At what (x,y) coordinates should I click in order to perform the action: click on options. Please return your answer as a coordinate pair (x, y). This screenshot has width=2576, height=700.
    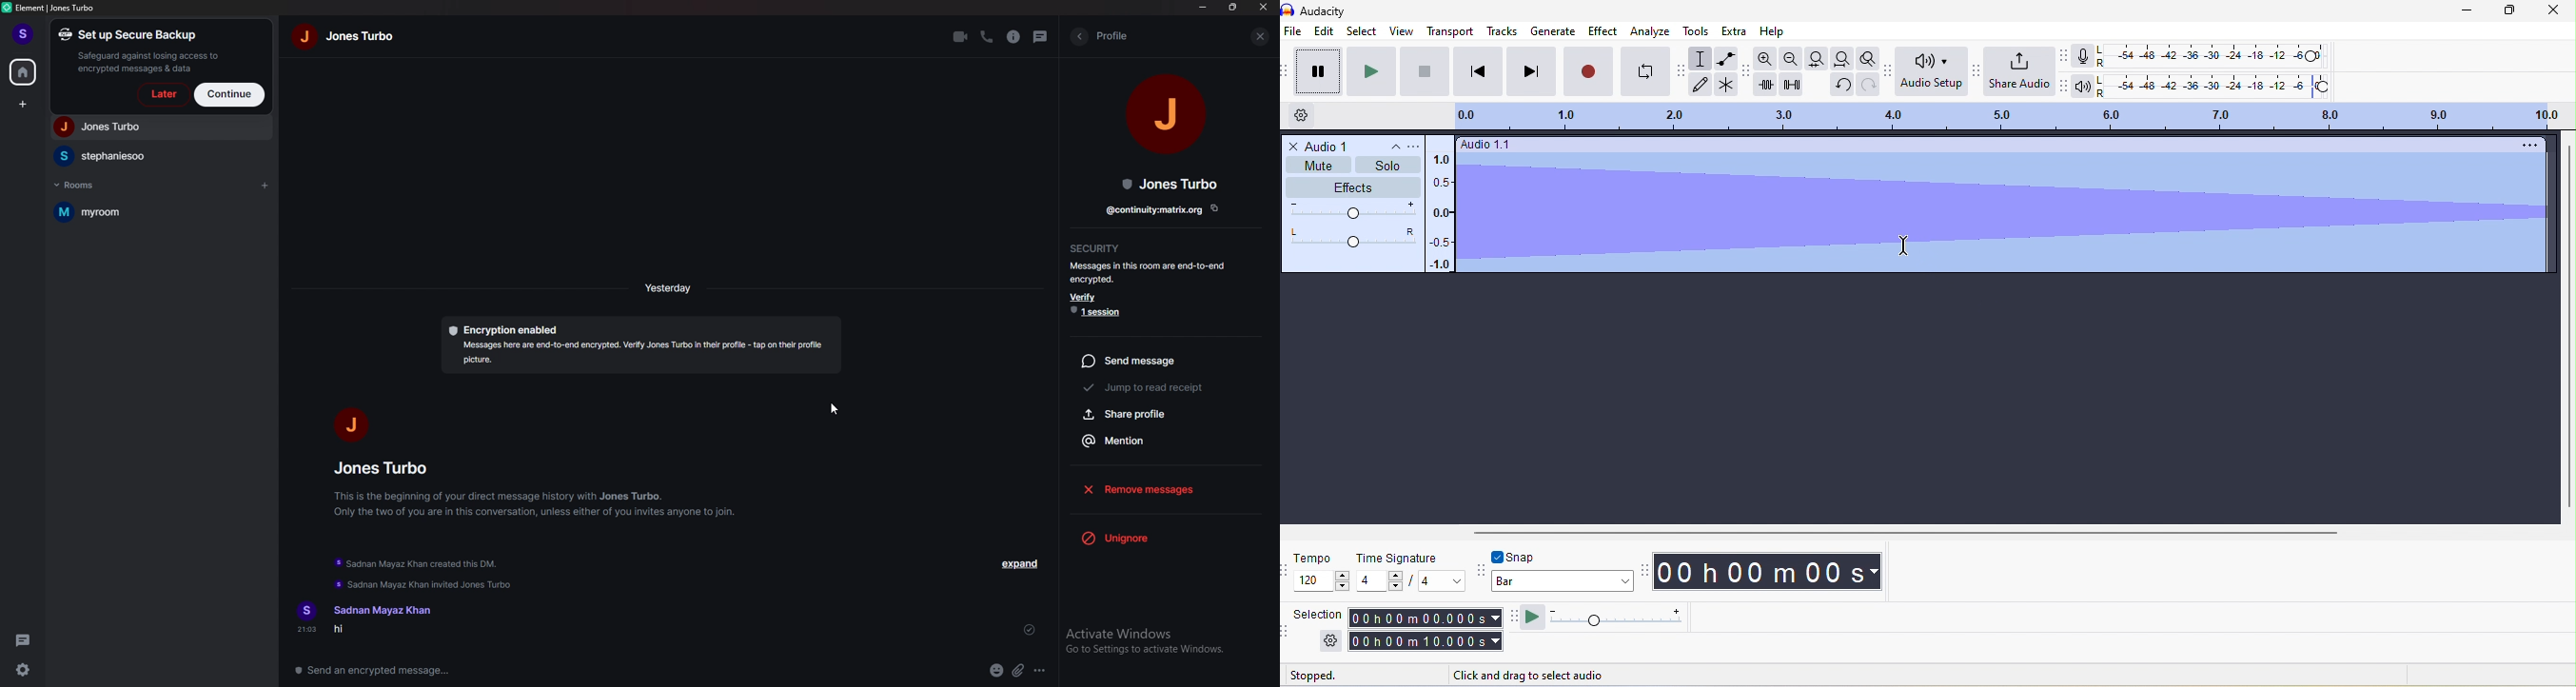
    Looking at the image, I should click on (1041, 671).